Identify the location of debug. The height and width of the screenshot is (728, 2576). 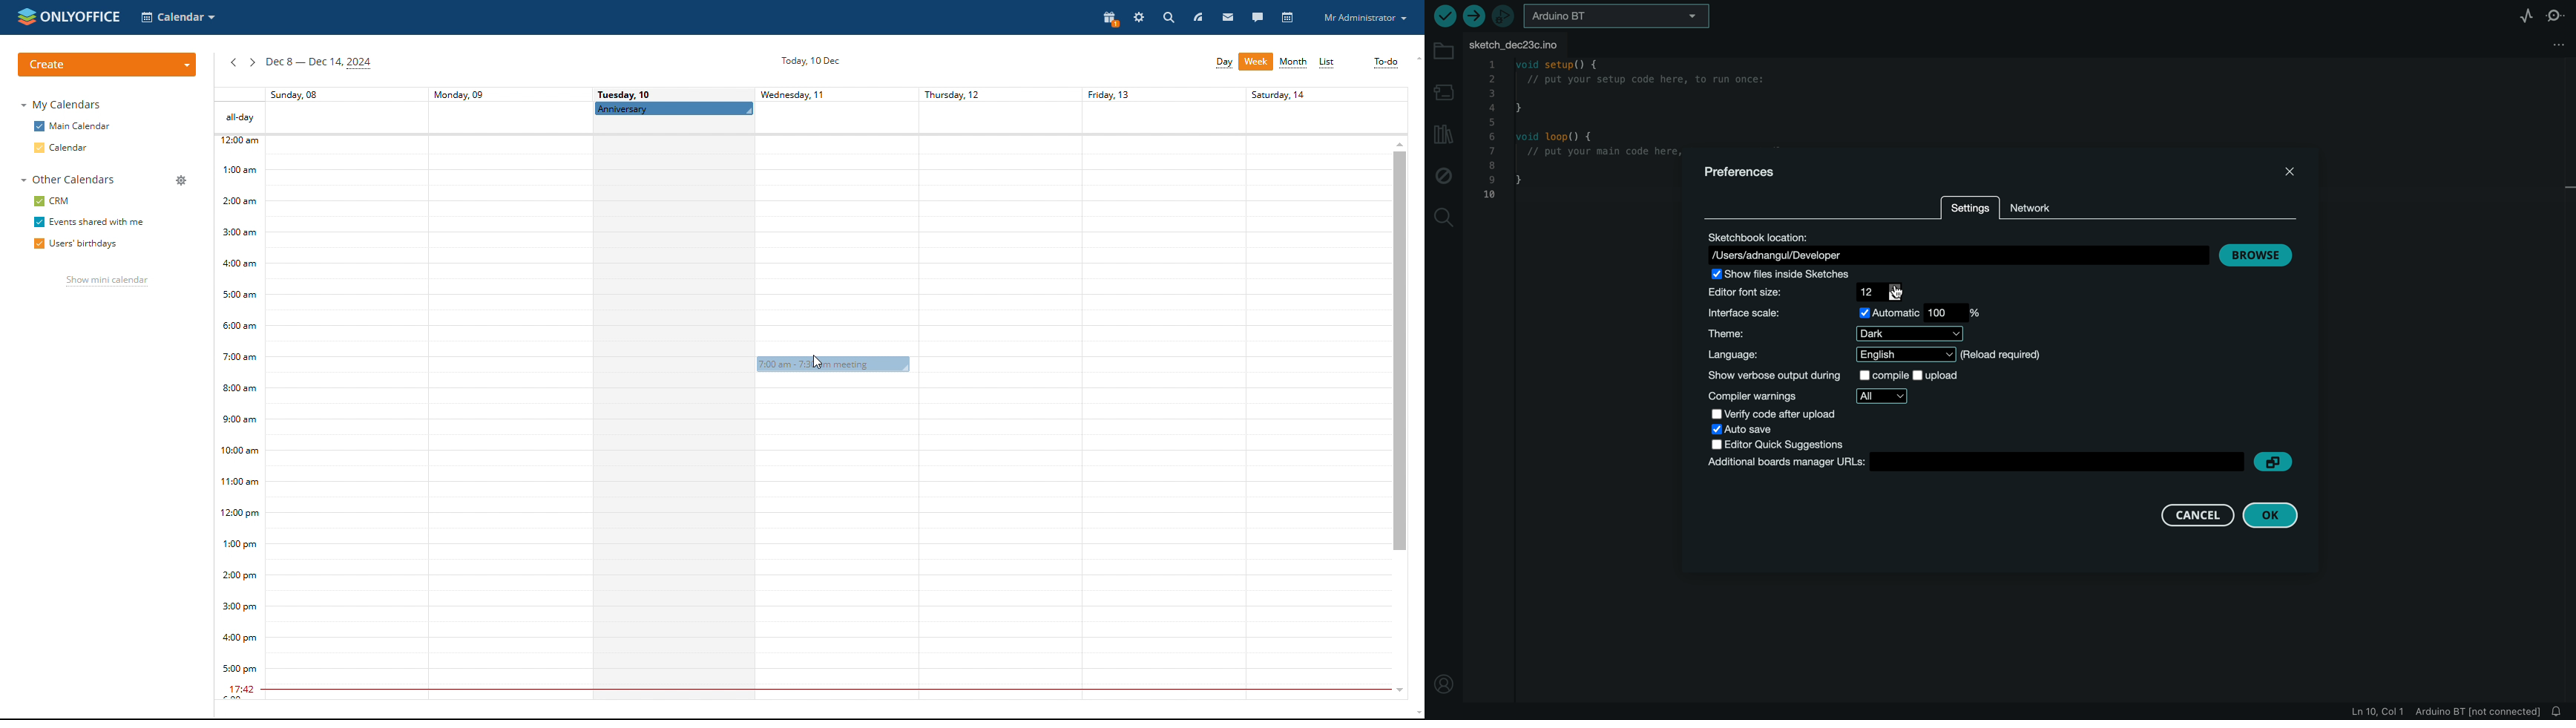
(1443, 174).